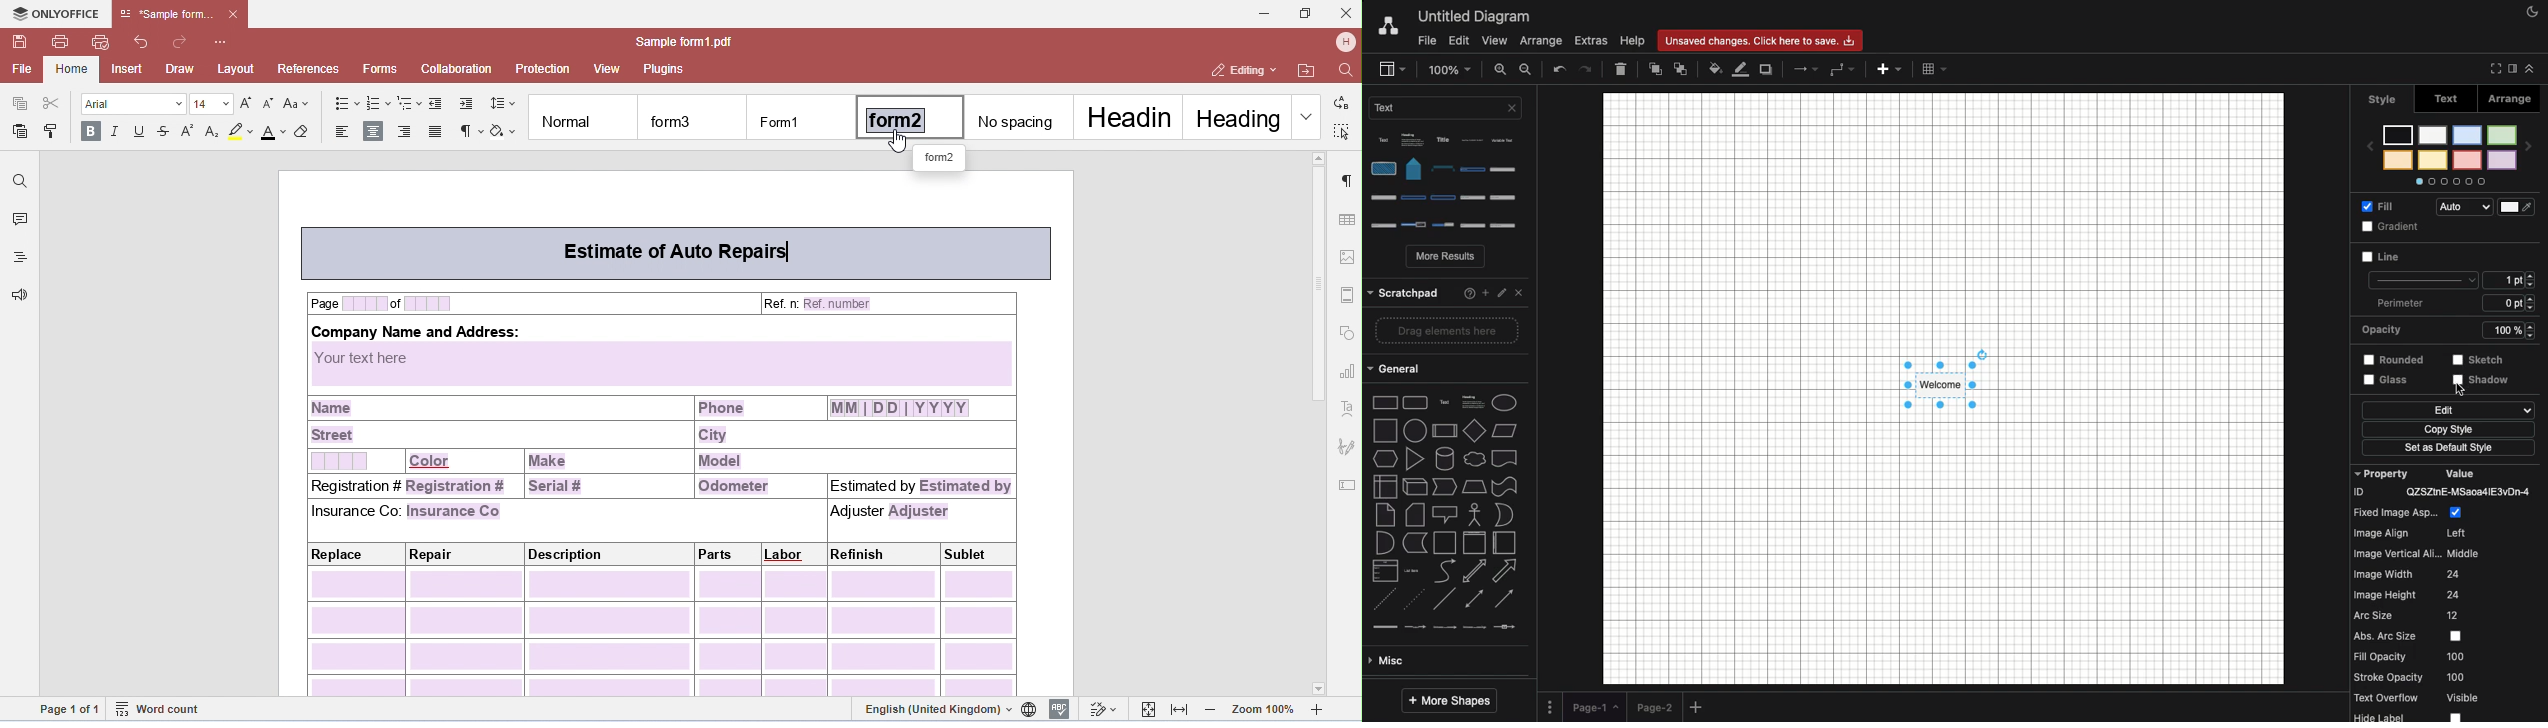 Image resolution: width=2548 pixels, height=728 pixels. What do you see at coordinates (1391, 69) in the screenshot?
I see `Sidebar` at bounding box center [1391, 69].